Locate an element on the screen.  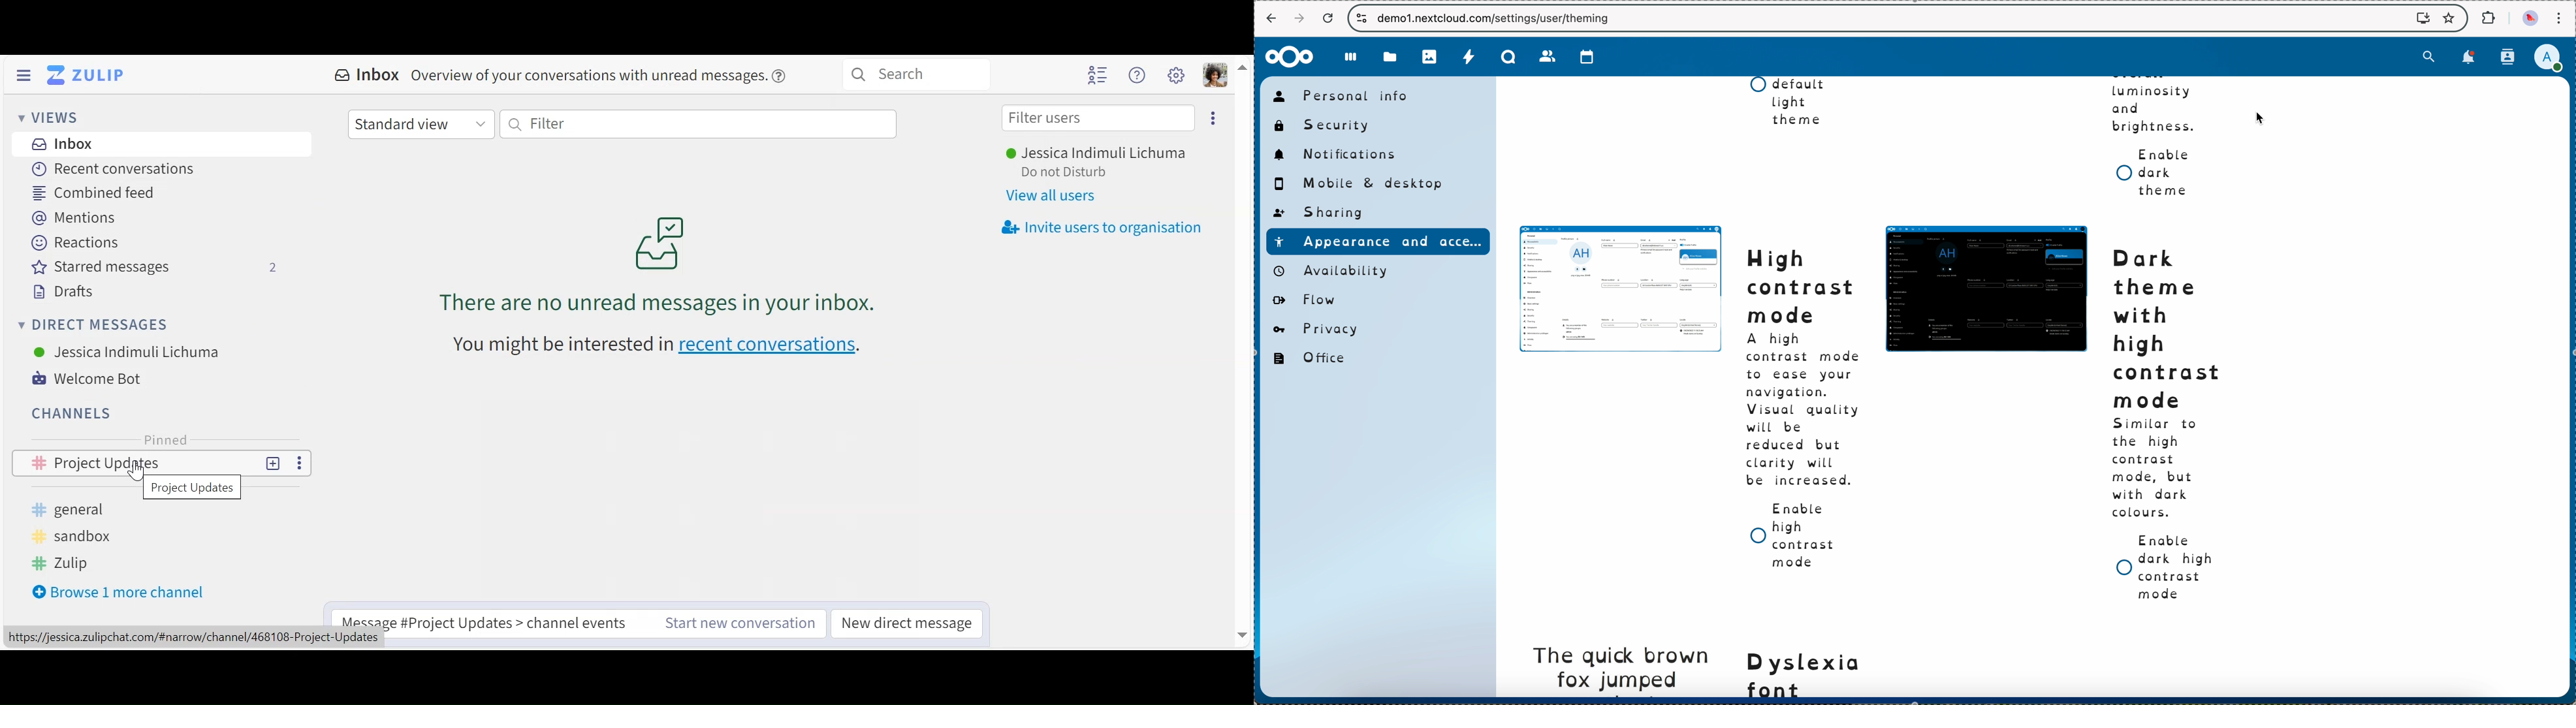
Personal menu is located at coordinates (1216, 75).